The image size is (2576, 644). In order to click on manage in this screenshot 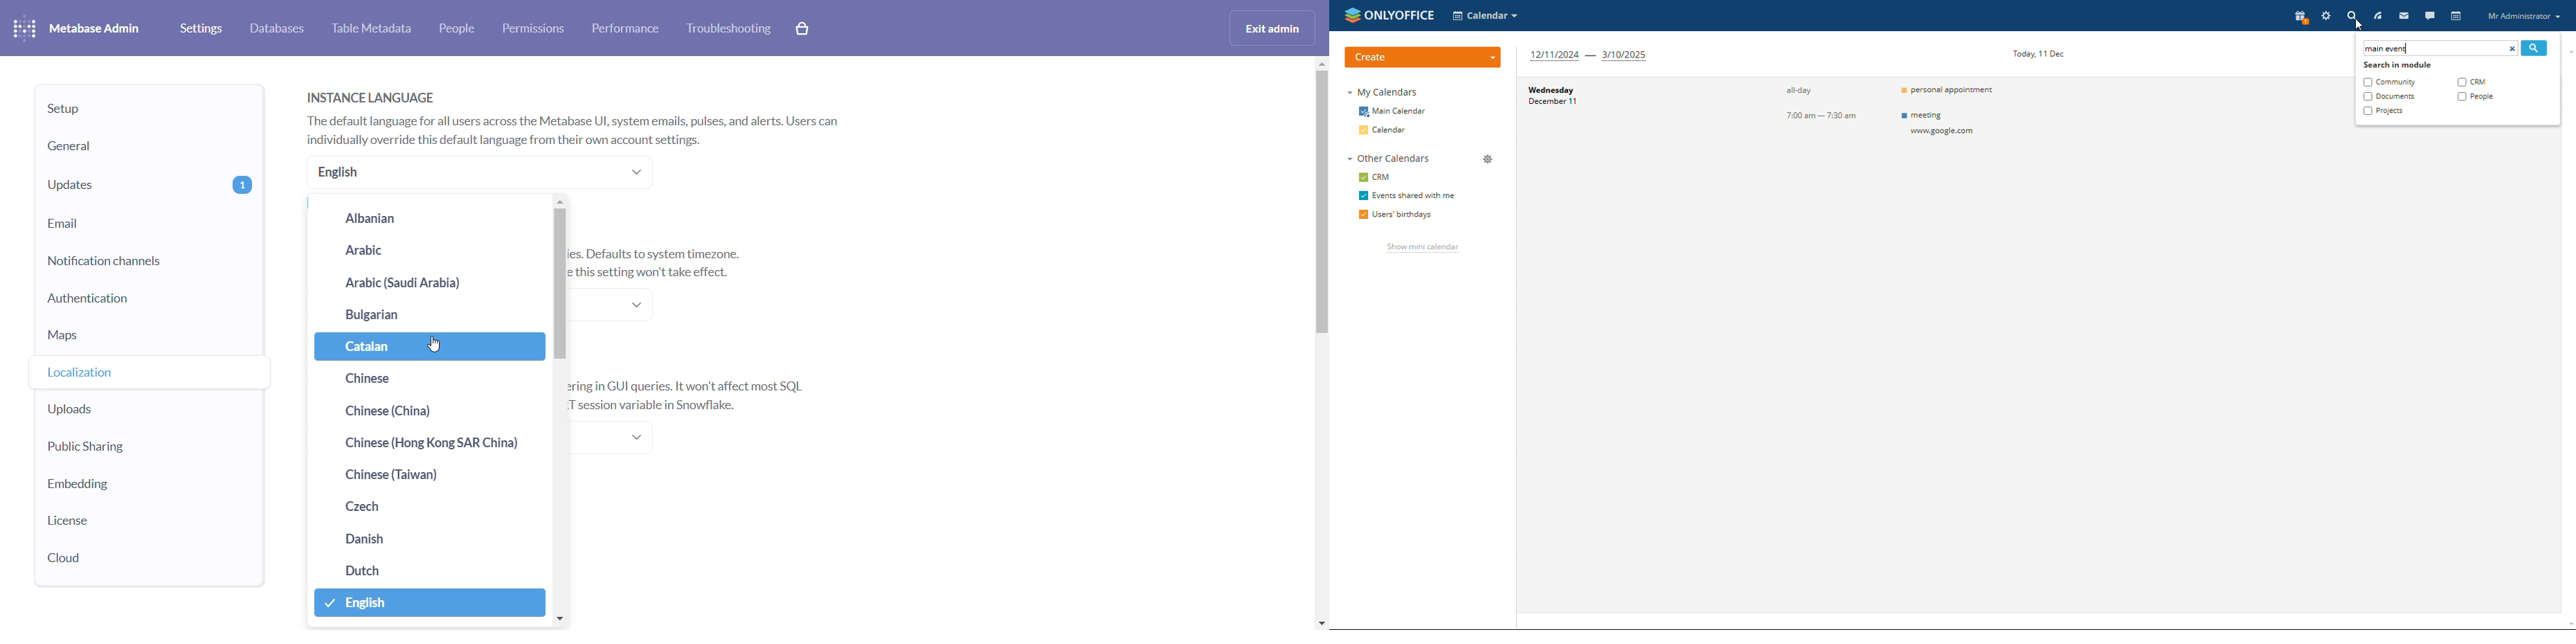, I will do `click(1487, 160)`.